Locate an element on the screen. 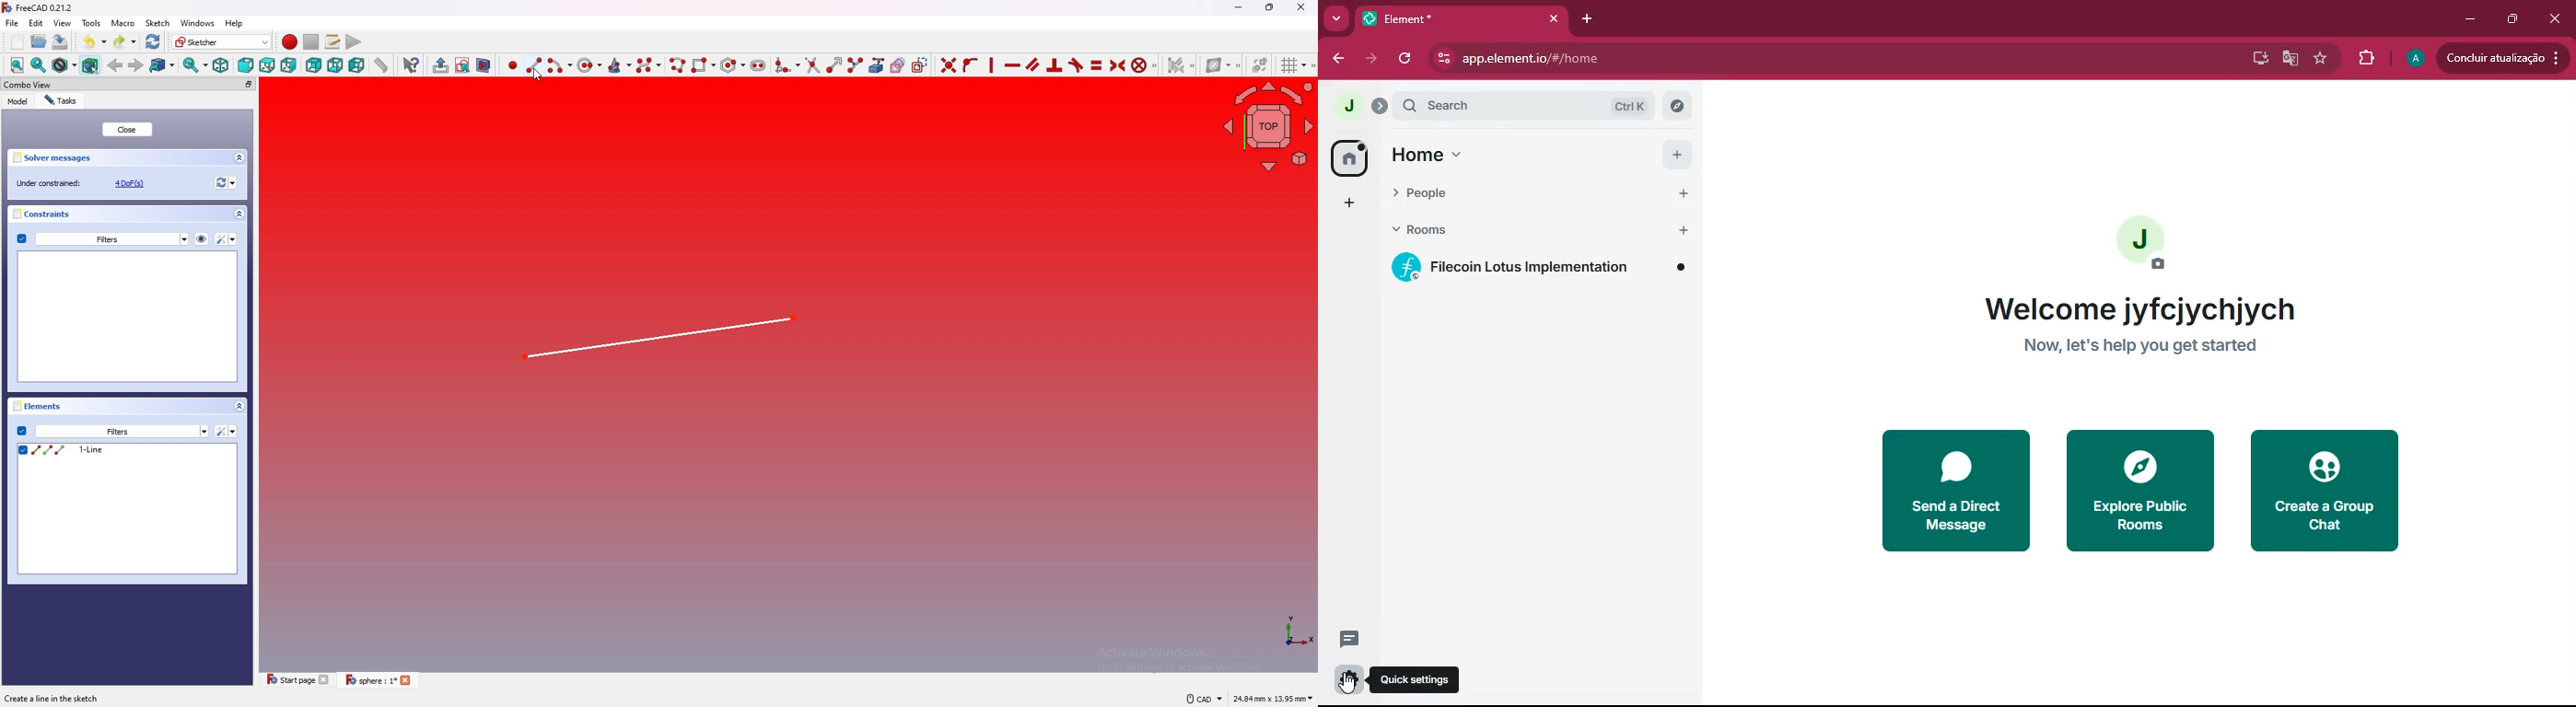 Image resolution: width=2576 pixels, height=728 pixels. now, let's help you get started is located at coordinates (2149, 346).